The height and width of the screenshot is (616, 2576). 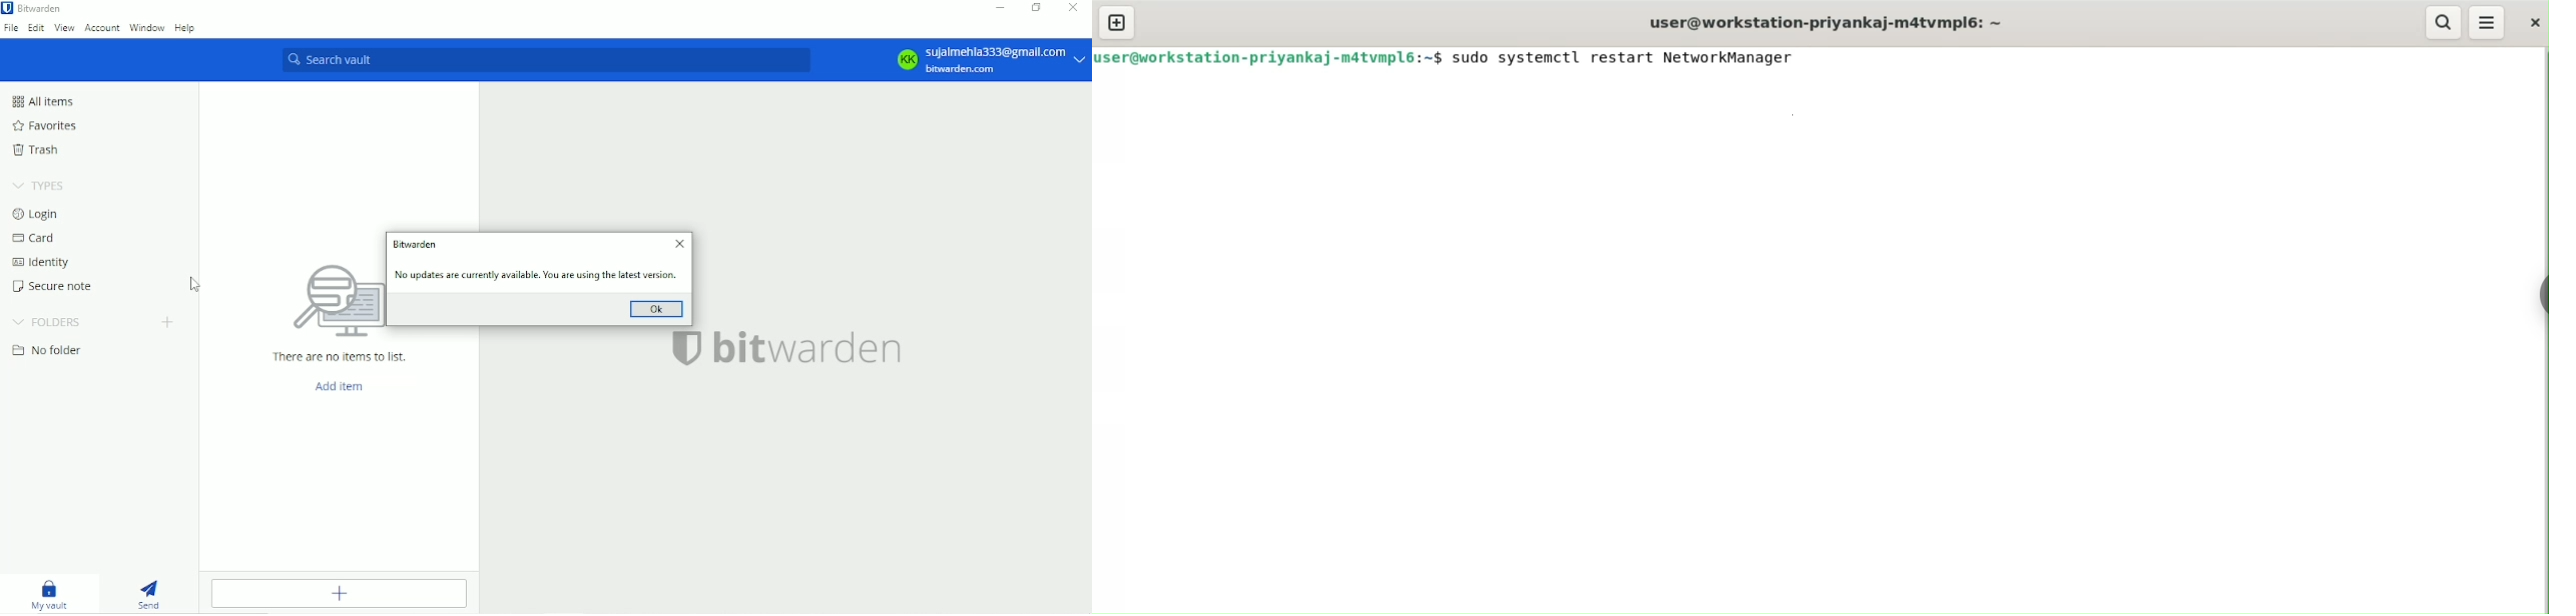 I want to click on Trash, so click(x=37, y=150).